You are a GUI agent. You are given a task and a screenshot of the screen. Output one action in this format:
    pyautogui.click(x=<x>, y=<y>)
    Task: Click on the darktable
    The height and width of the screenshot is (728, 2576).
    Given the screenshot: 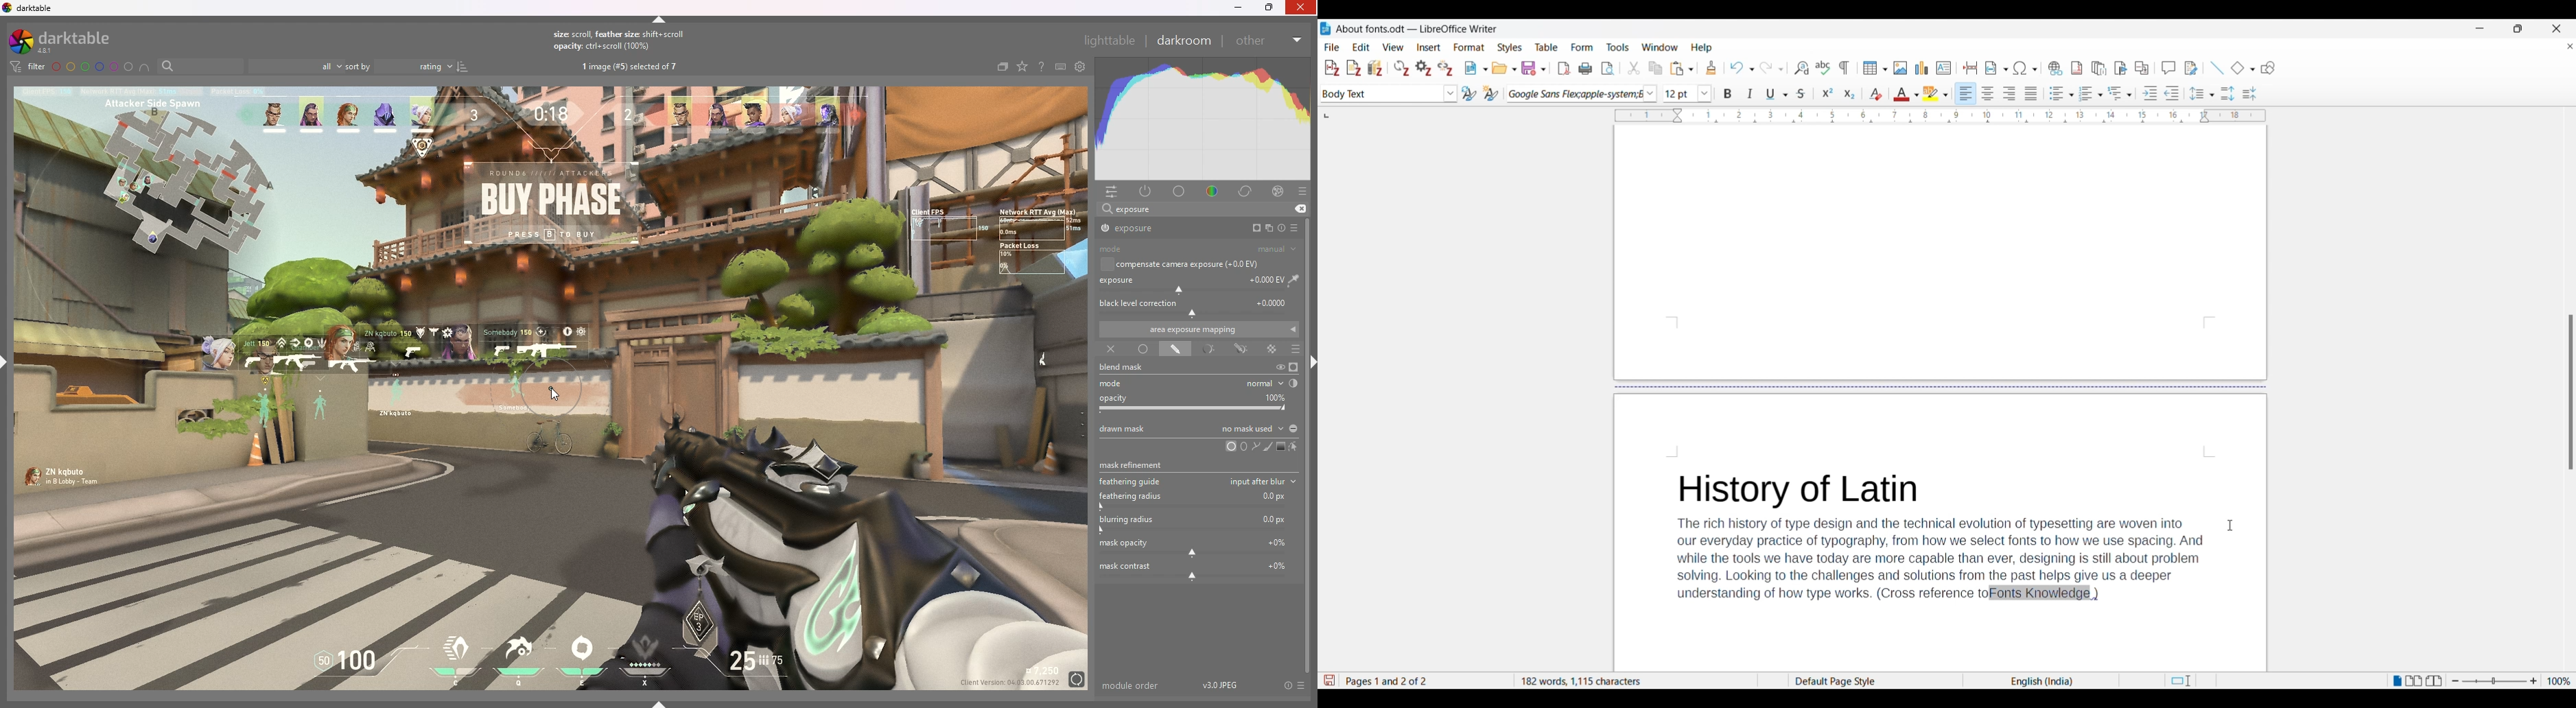 What is the action you would take?
    pyautogui.click(x=69, y=41)
    